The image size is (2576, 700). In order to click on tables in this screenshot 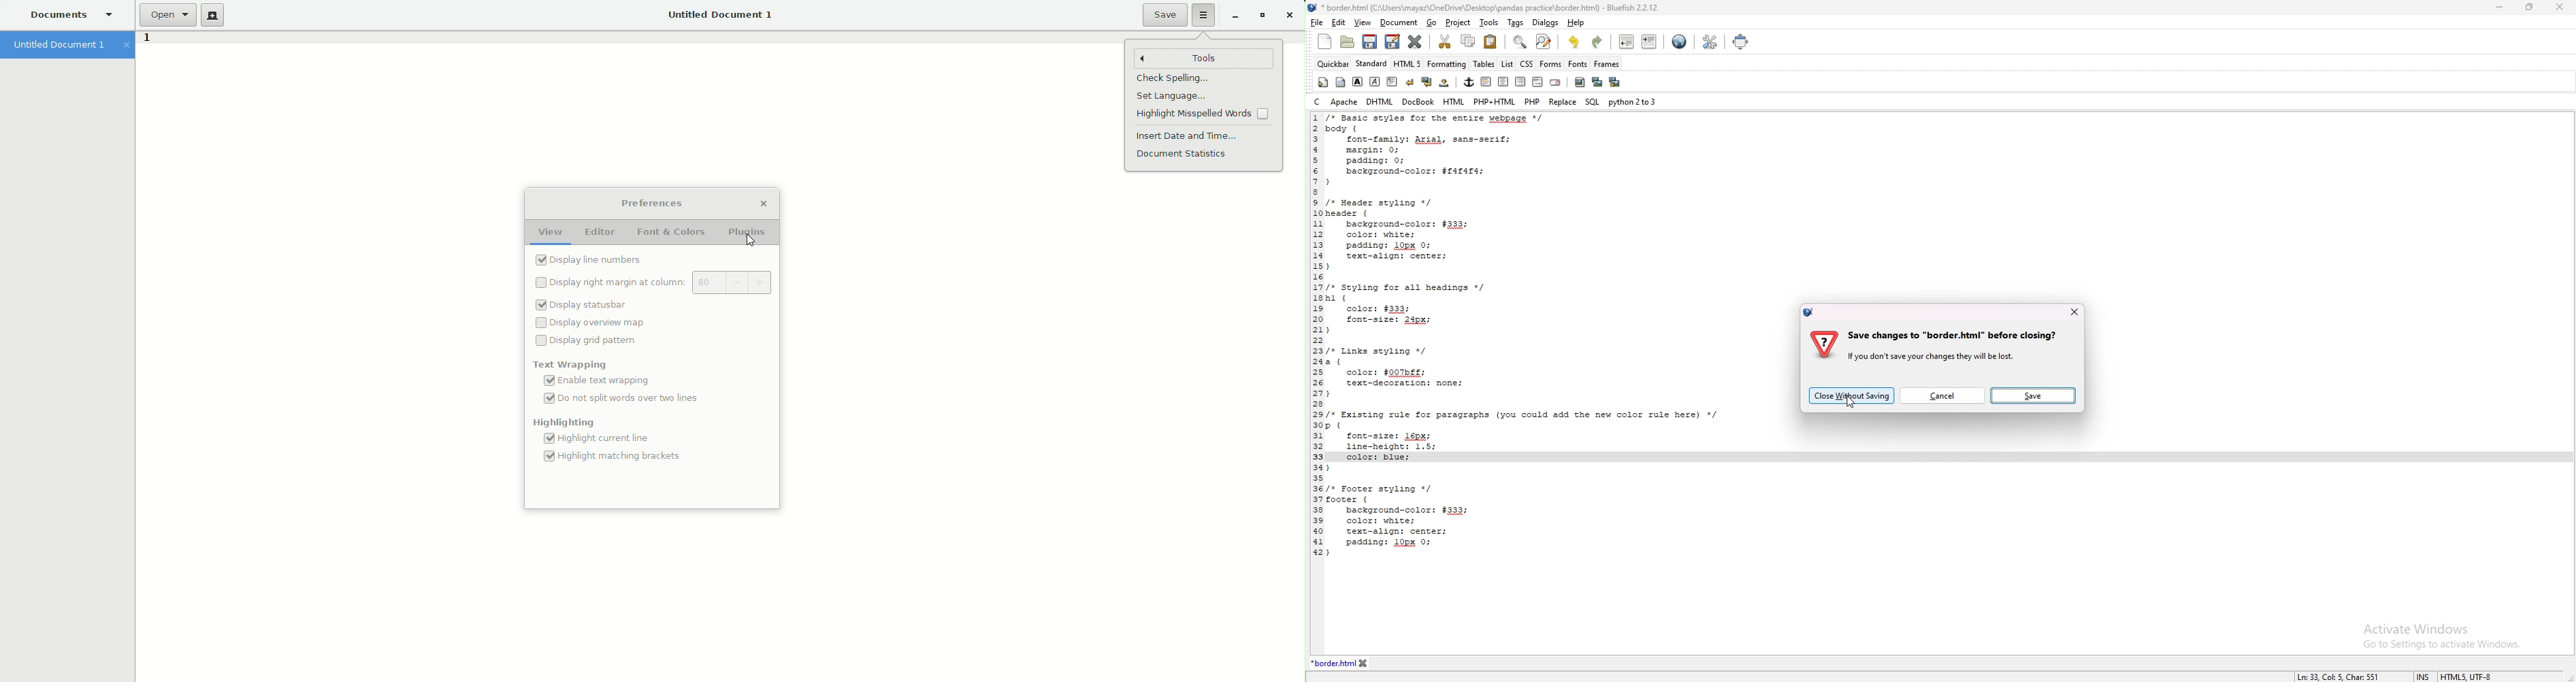, I will do `click(1485, 64)`.